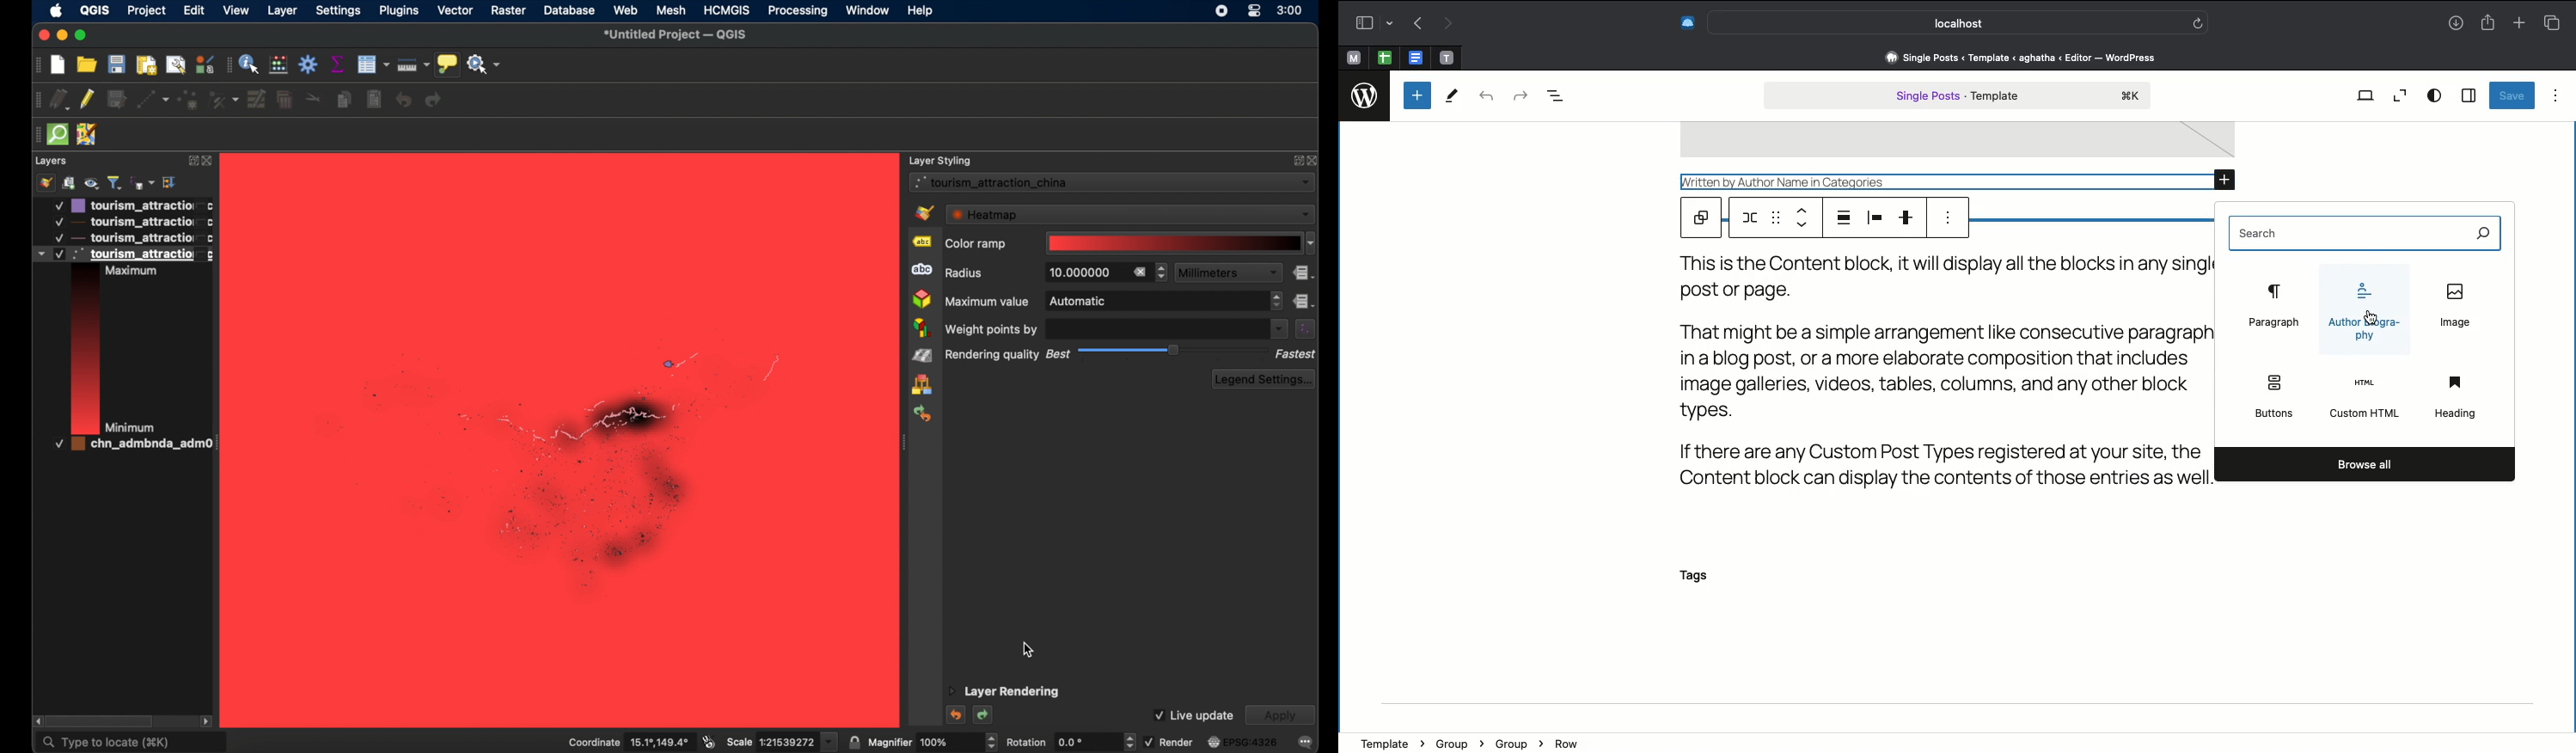 The height and width of the screenshot is (756, 2576). I want to click on magnifier, so click(933, 741).